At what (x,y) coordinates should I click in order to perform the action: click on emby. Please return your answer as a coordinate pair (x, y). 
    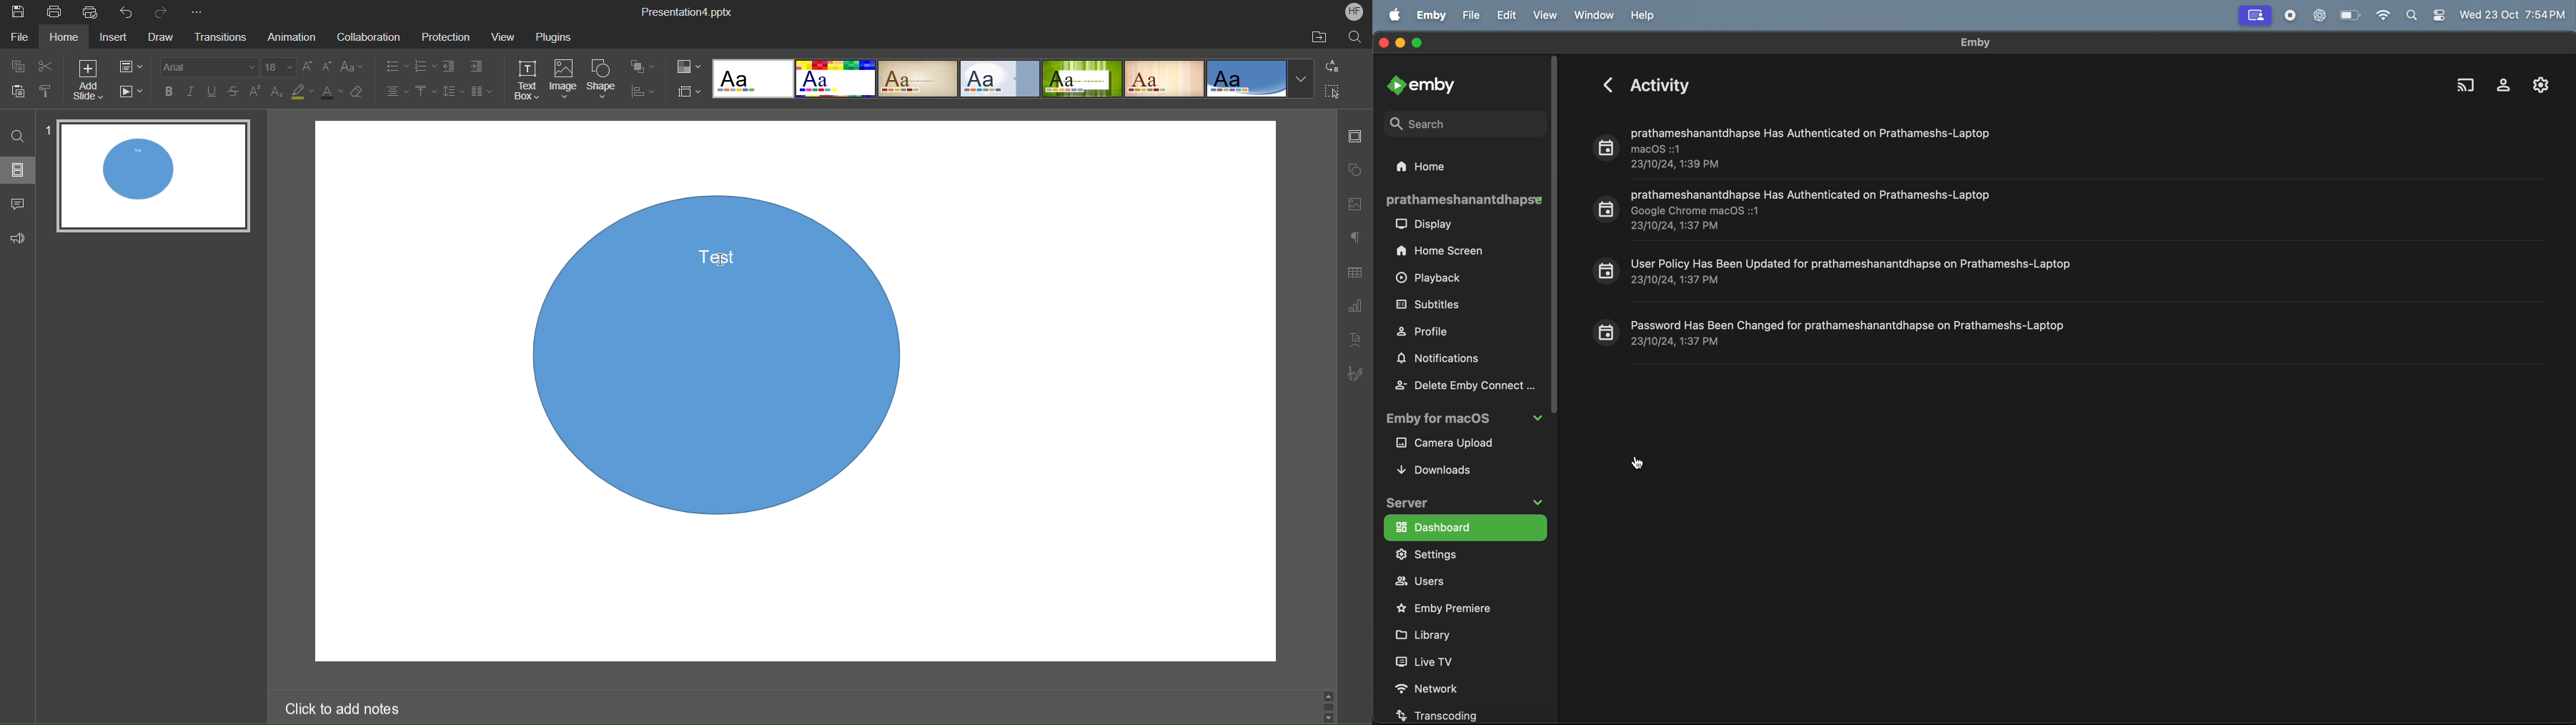
    Looking at the image, I should click on (1433, 14).